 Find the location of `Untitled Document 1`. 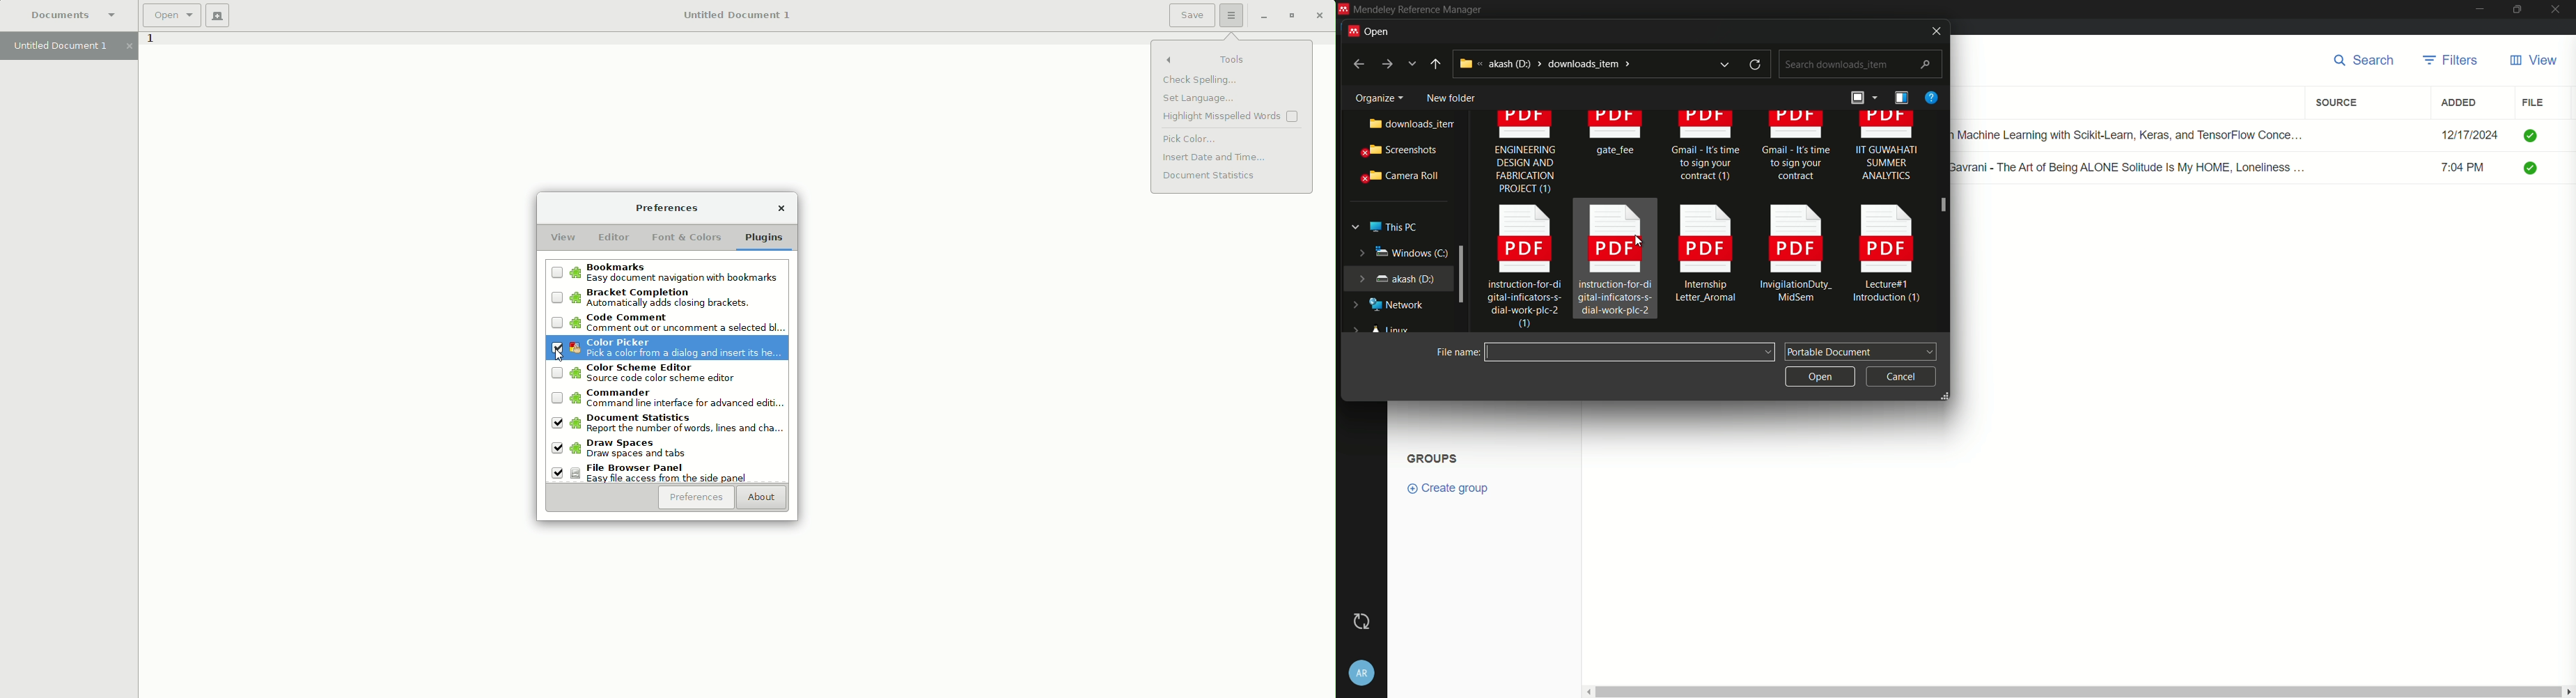

Untitled Document 1 is located at coordinates (735, 15).